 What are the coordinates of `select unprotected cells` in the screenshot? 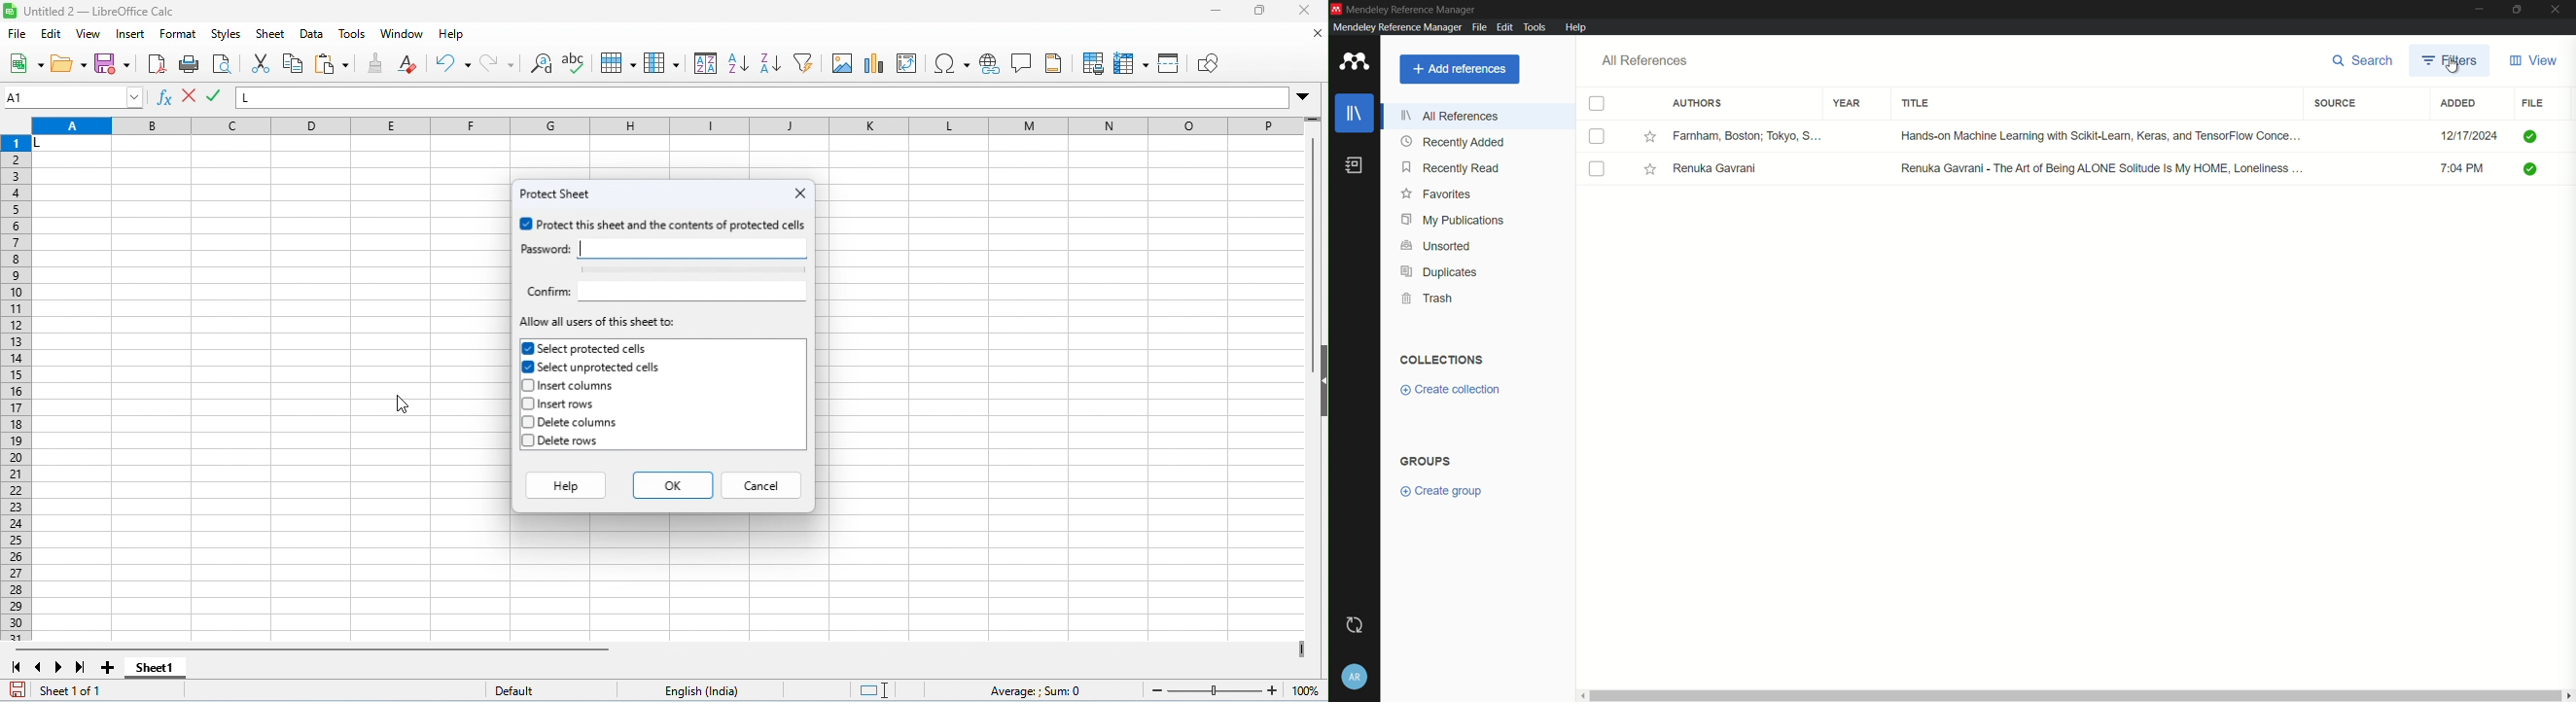 It's located at (593, 368).